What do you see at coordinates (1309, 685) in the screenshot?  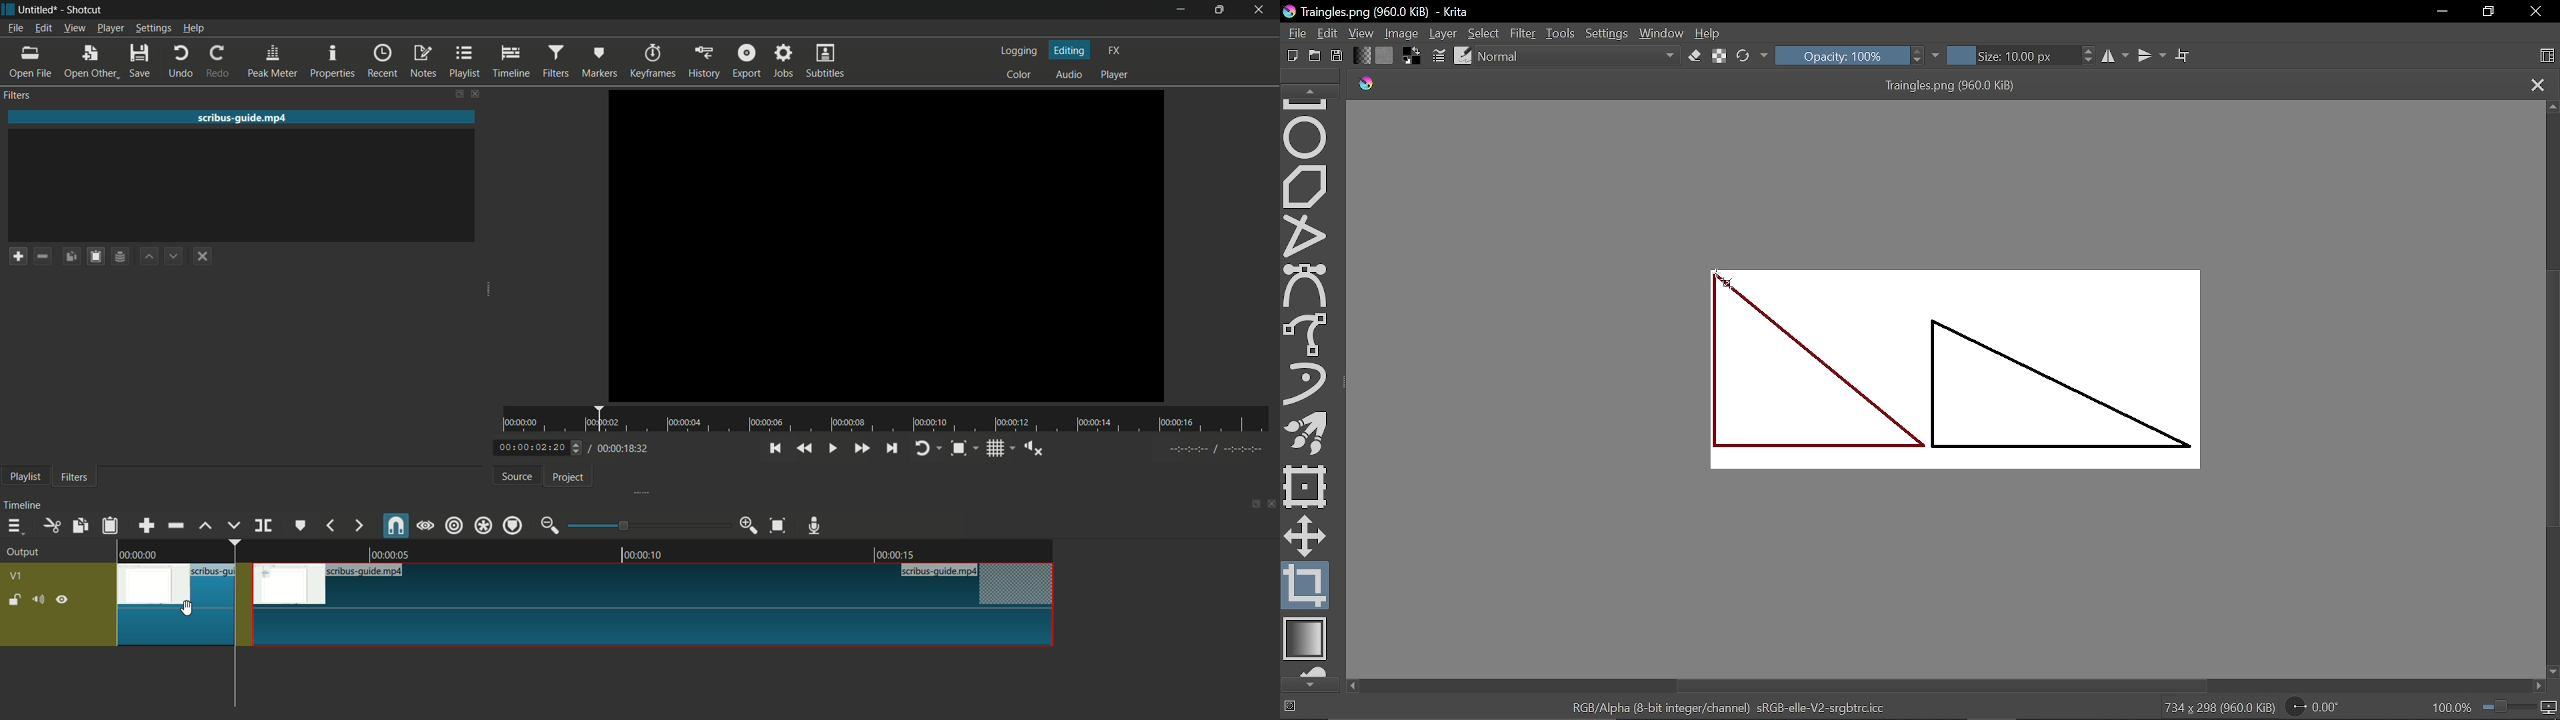 I see `Move down in tools` at bounding box center [1309, 685].